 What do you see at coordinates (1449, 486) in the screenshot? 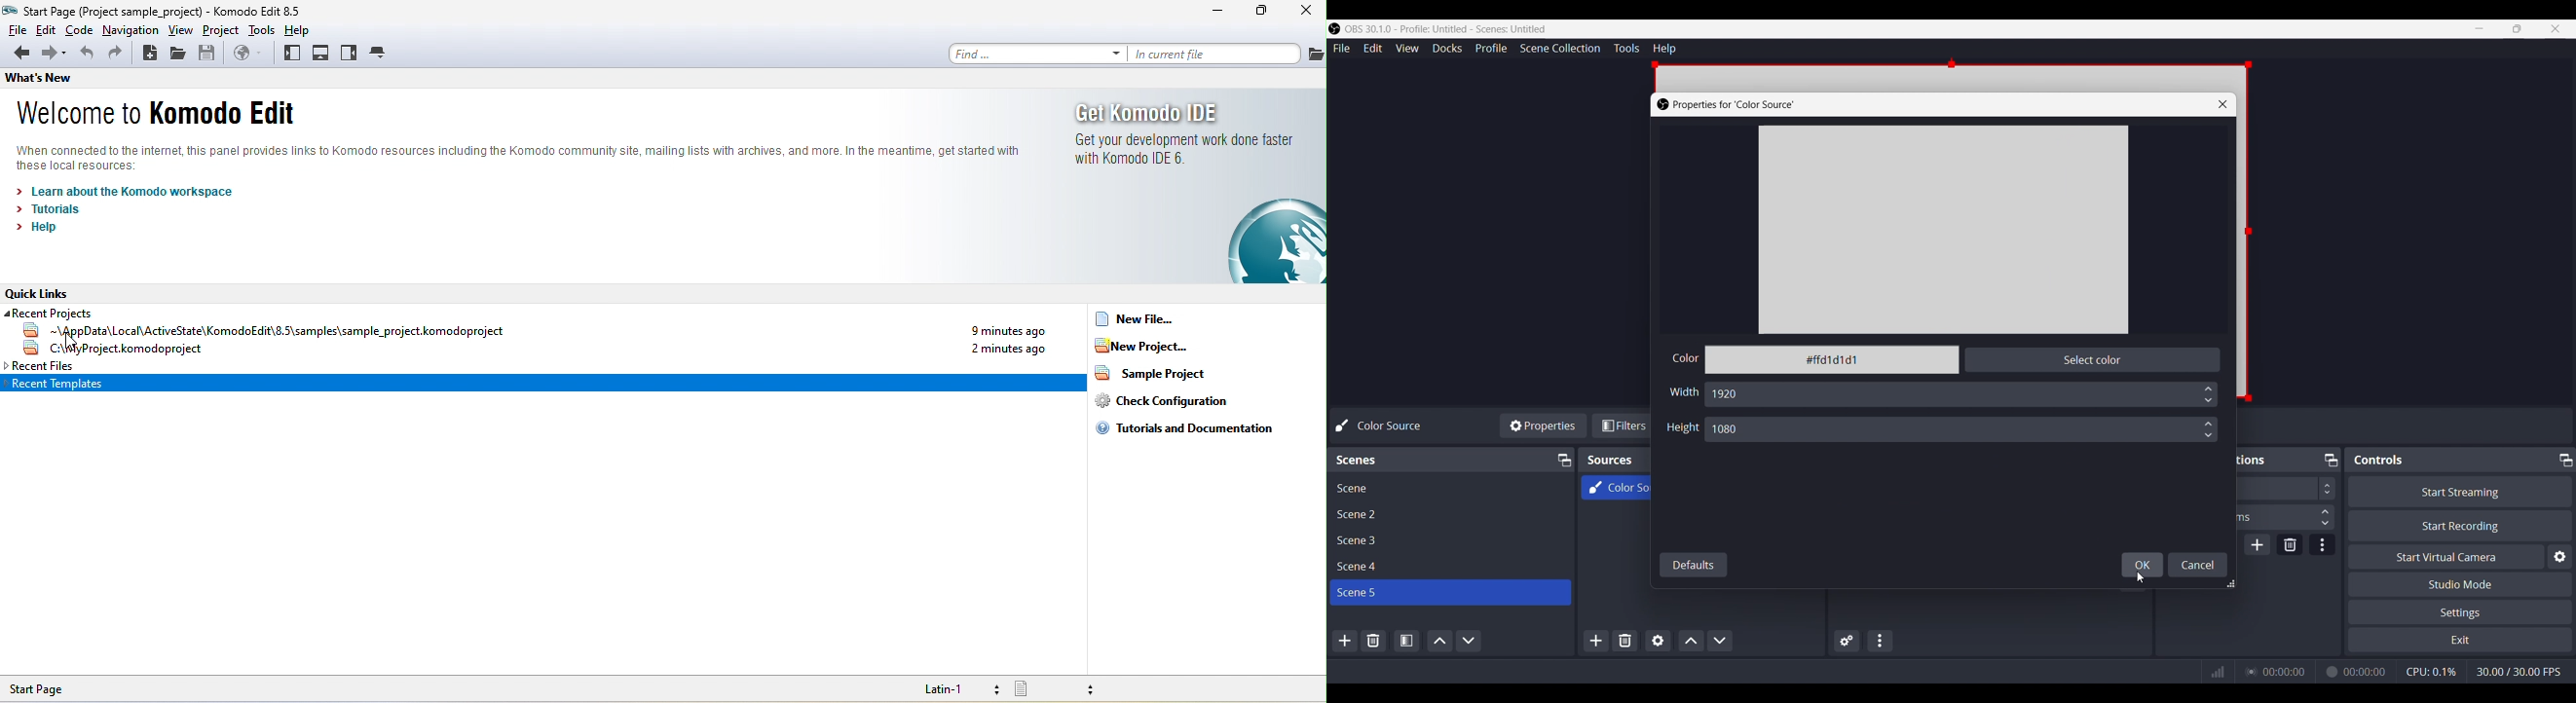
I see `Scene File` at bounding box center [1449, 486].